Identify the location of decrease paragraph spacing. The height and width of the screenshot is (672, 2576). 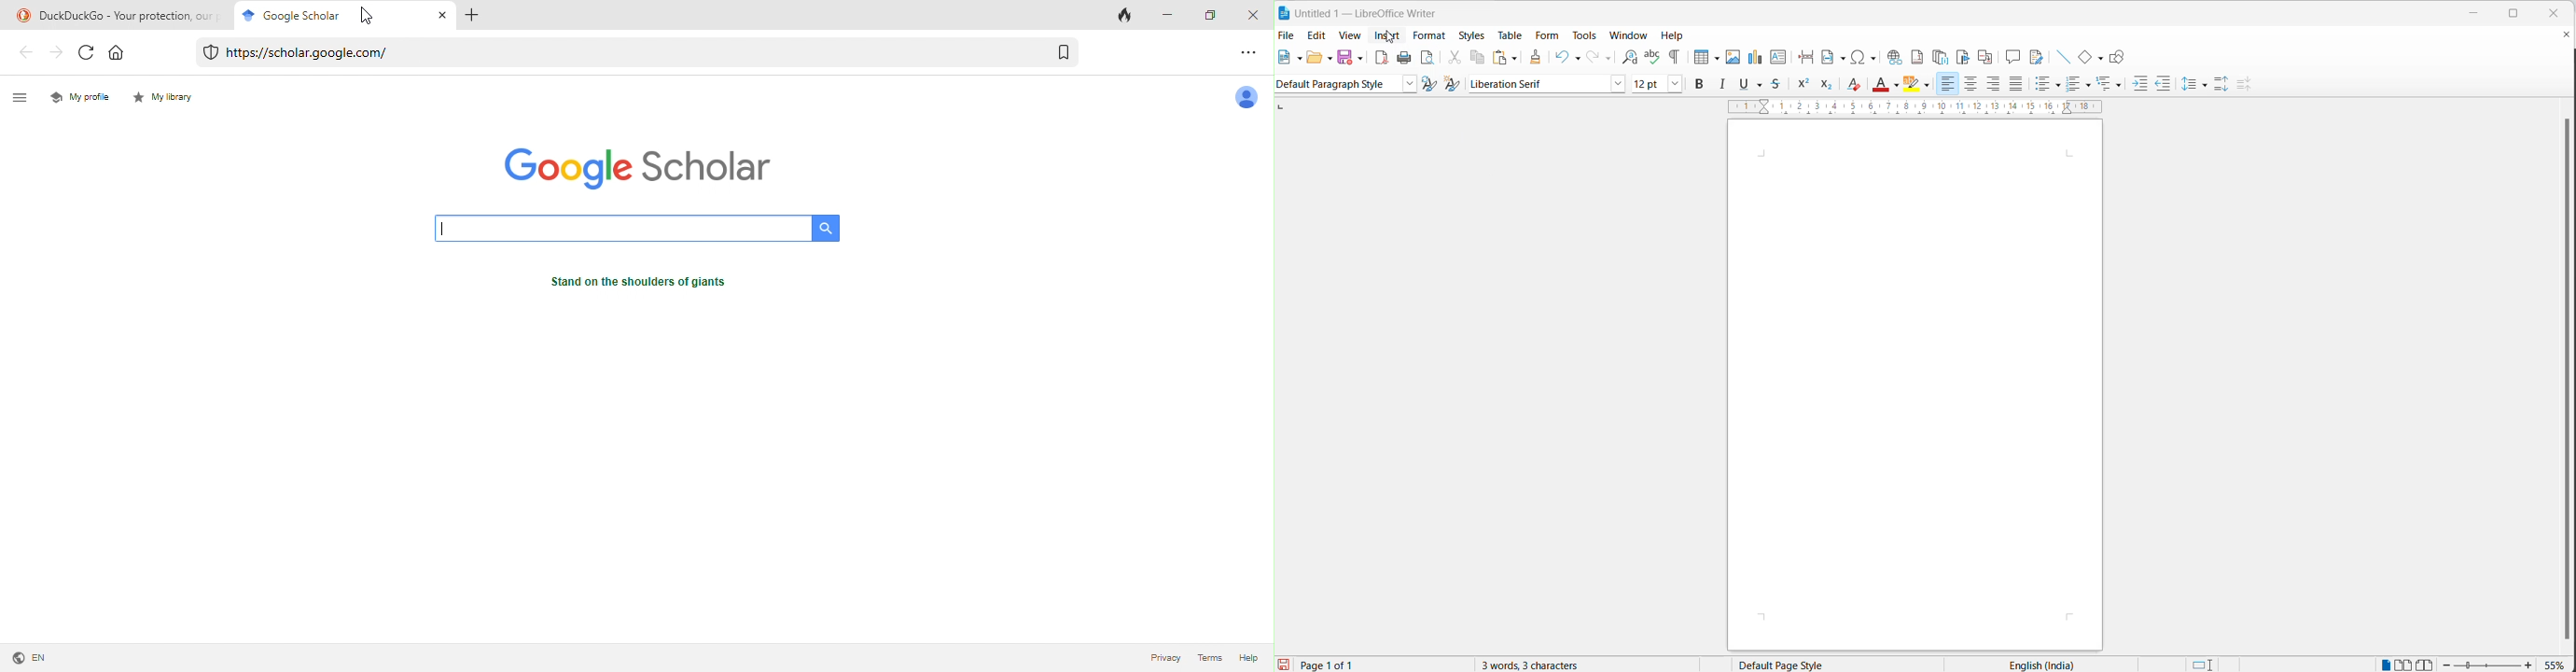
(2247, 83).